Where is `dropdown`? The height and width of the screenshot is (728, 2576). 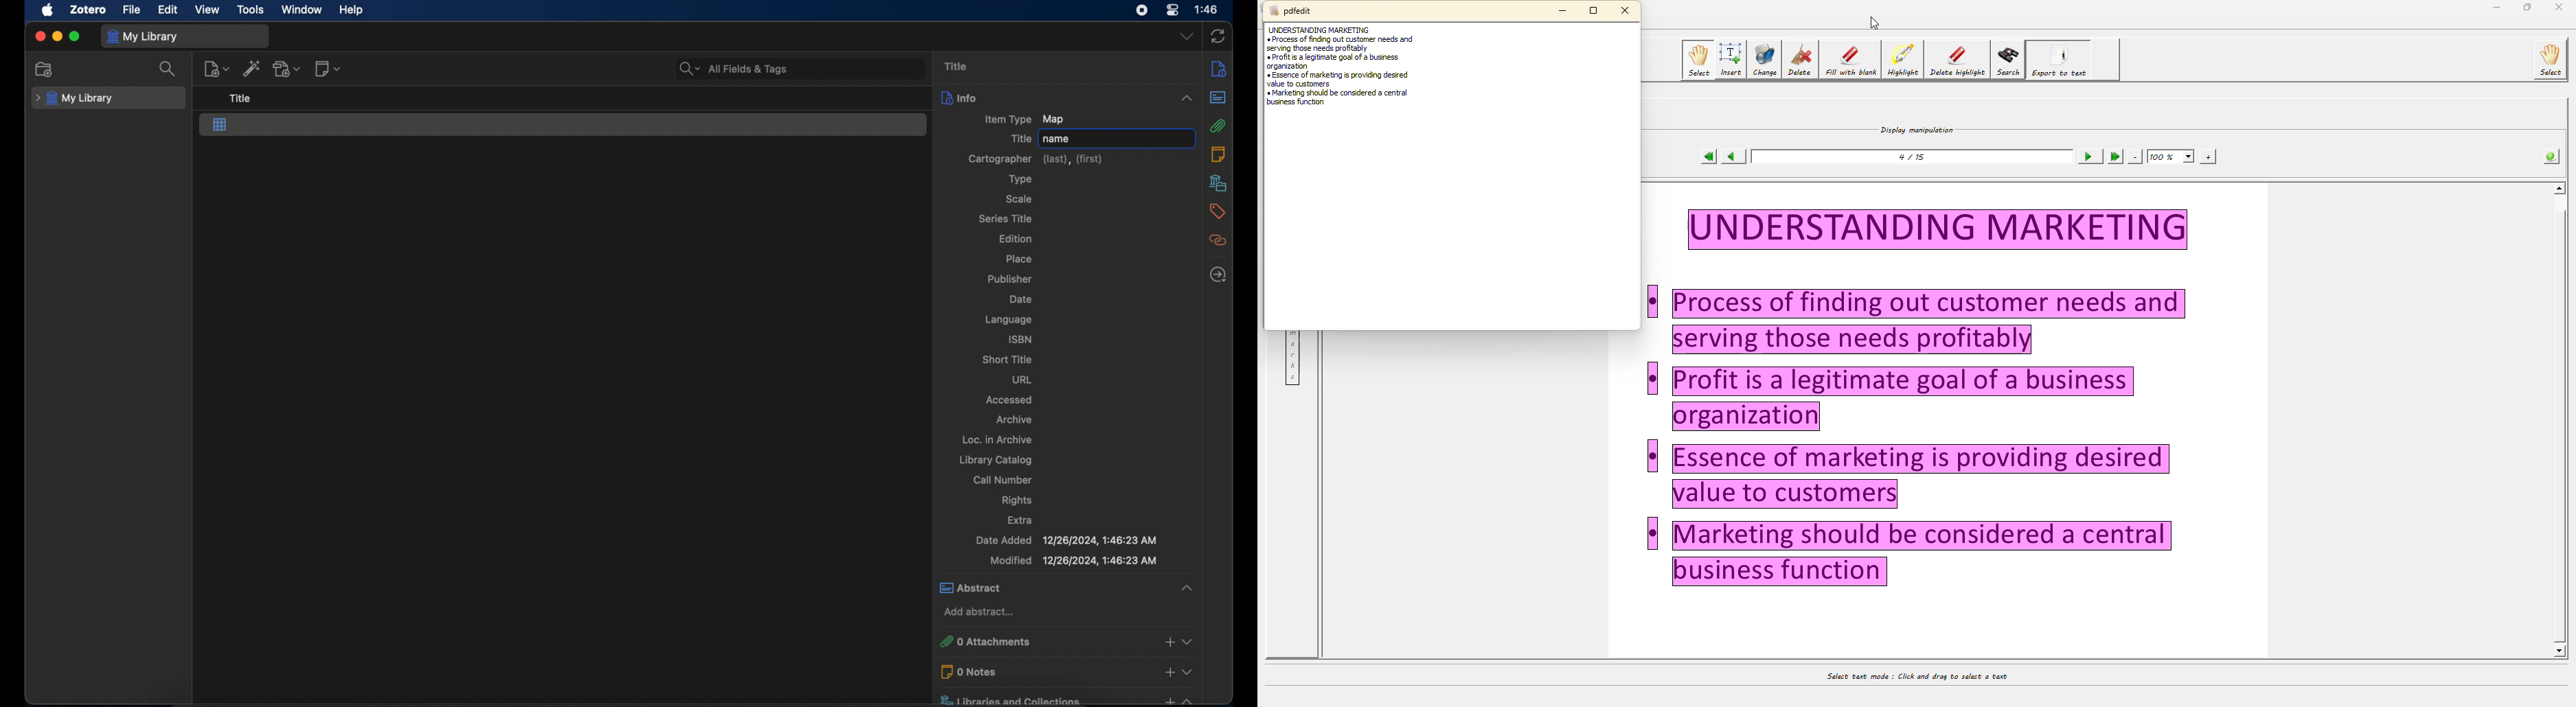 dropdown is located at coordinates (1186, 37).